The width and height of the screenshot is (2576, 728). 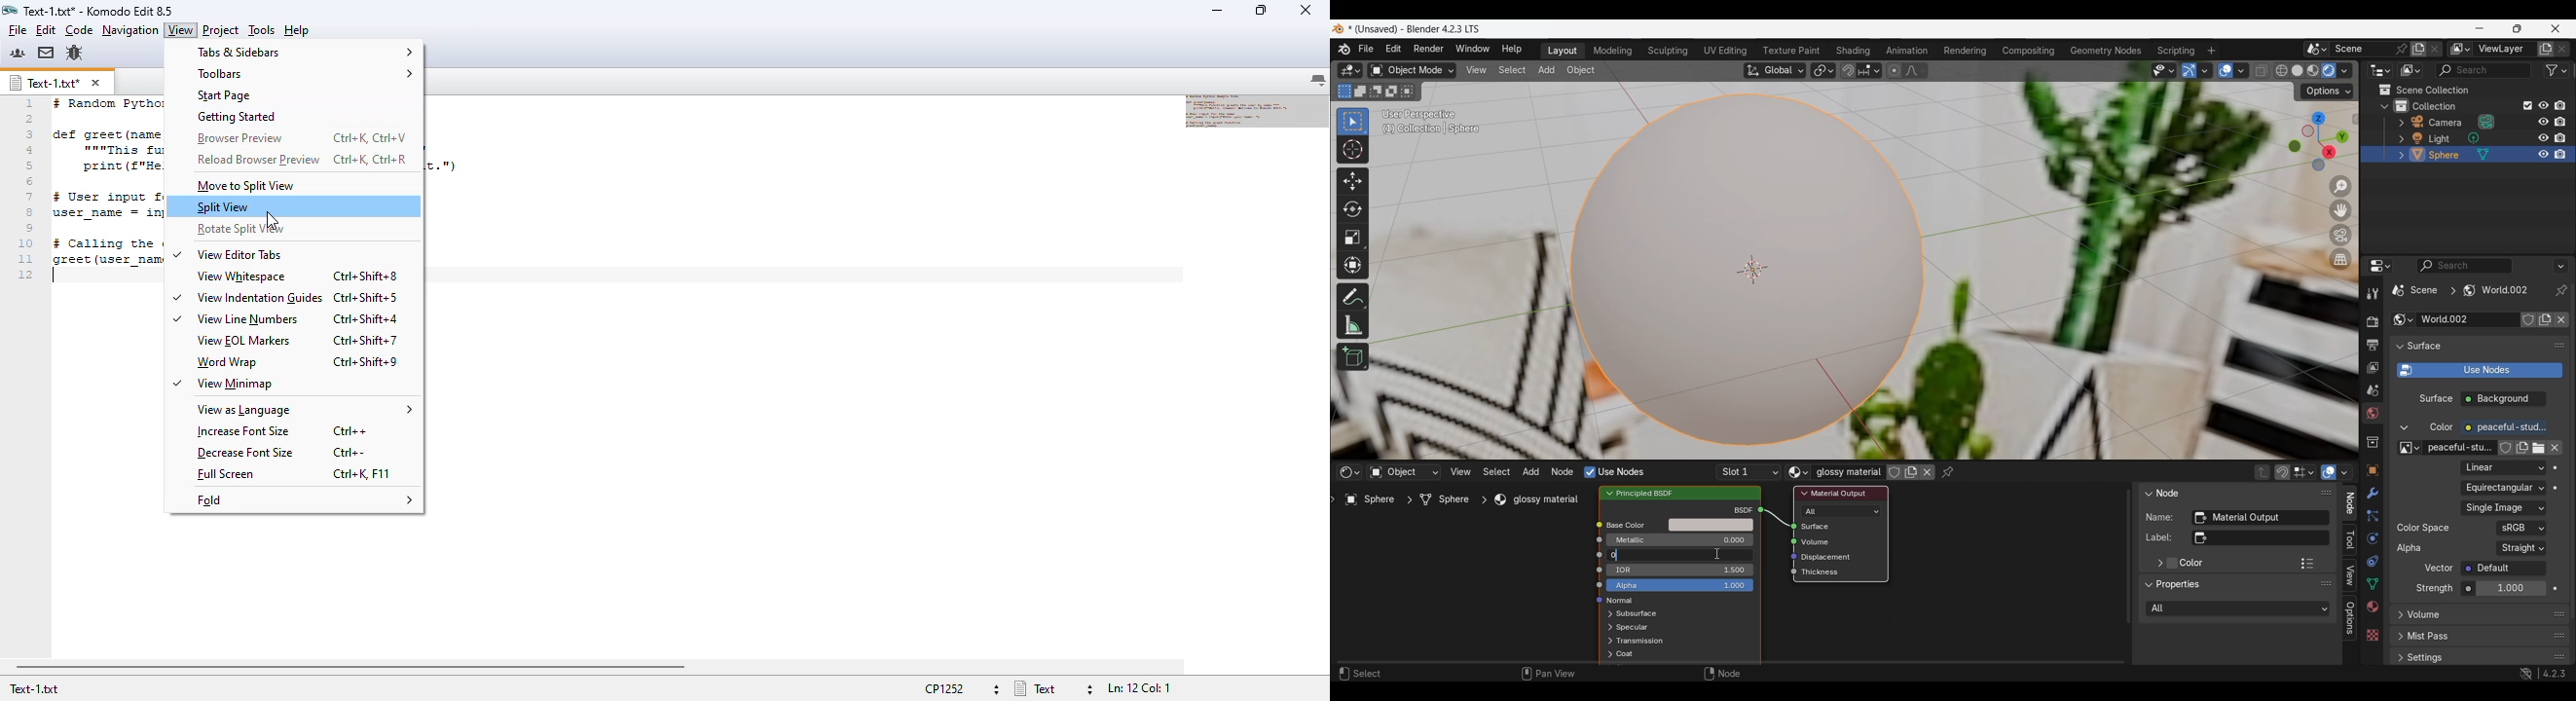 I want to click on Edit camera options, so click(x=2418, y=121).